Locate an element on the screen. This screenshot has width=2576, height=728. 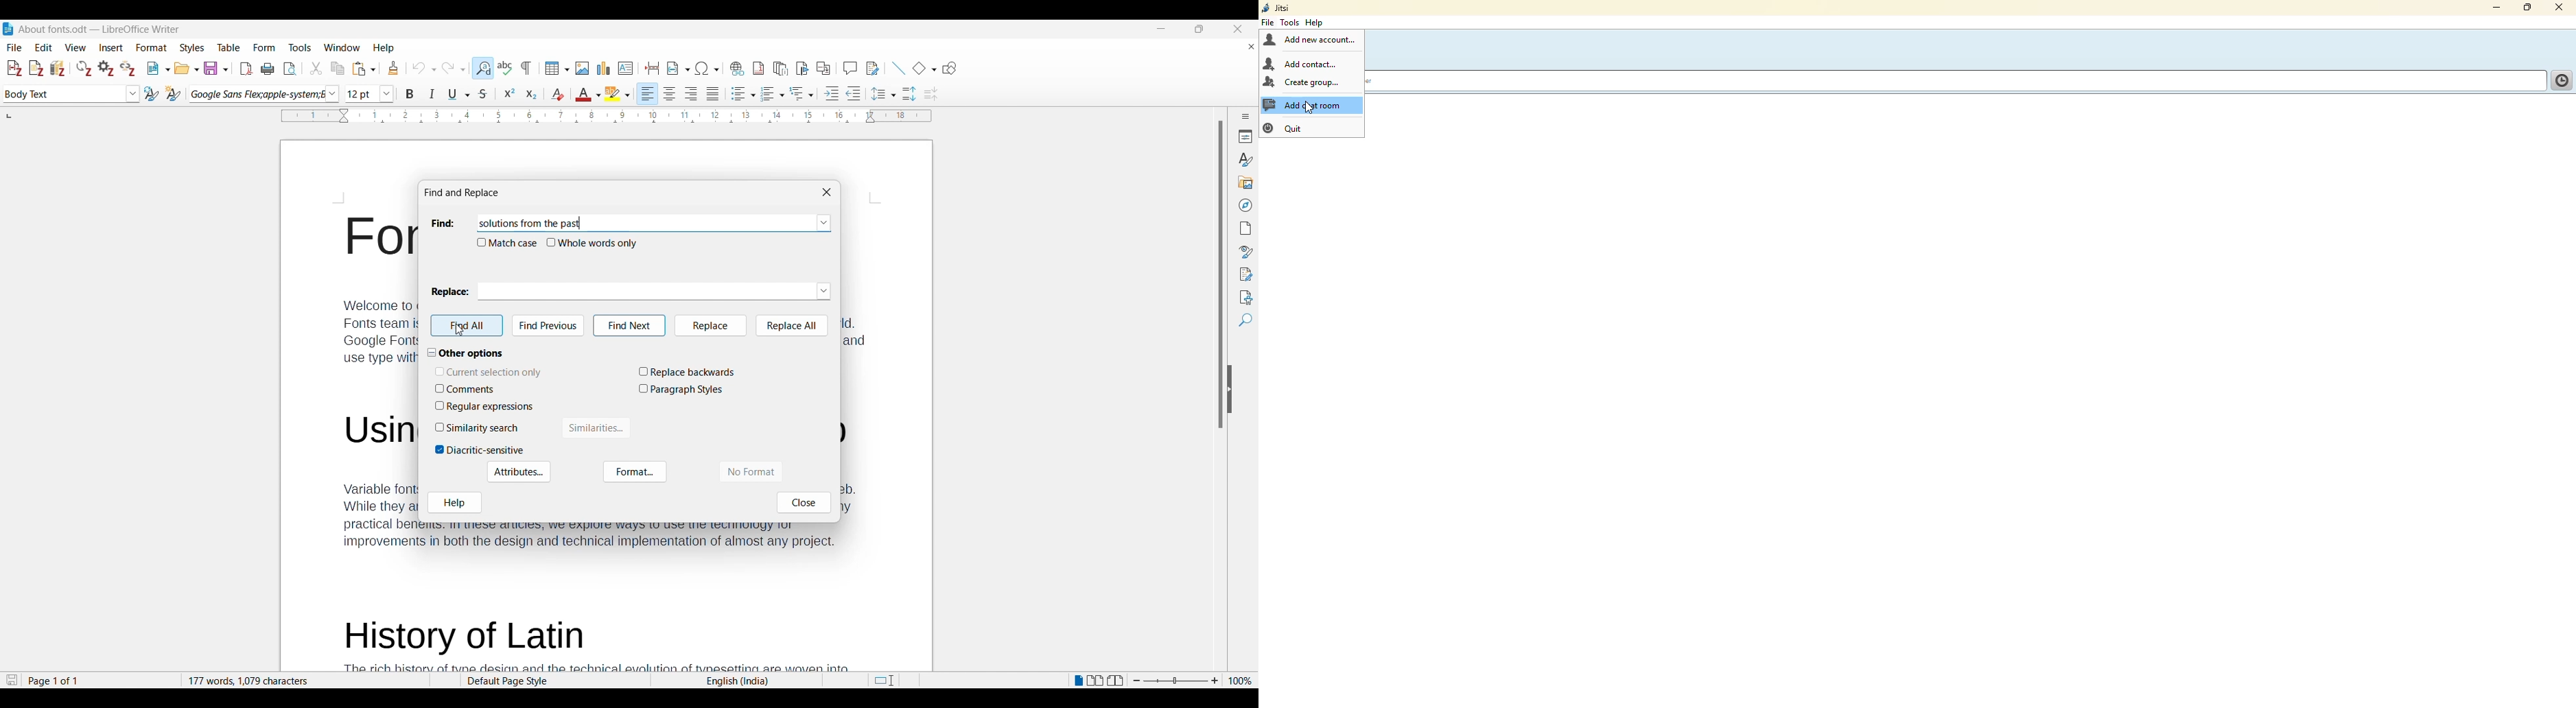
Cut is located at coordinates (315, 68).